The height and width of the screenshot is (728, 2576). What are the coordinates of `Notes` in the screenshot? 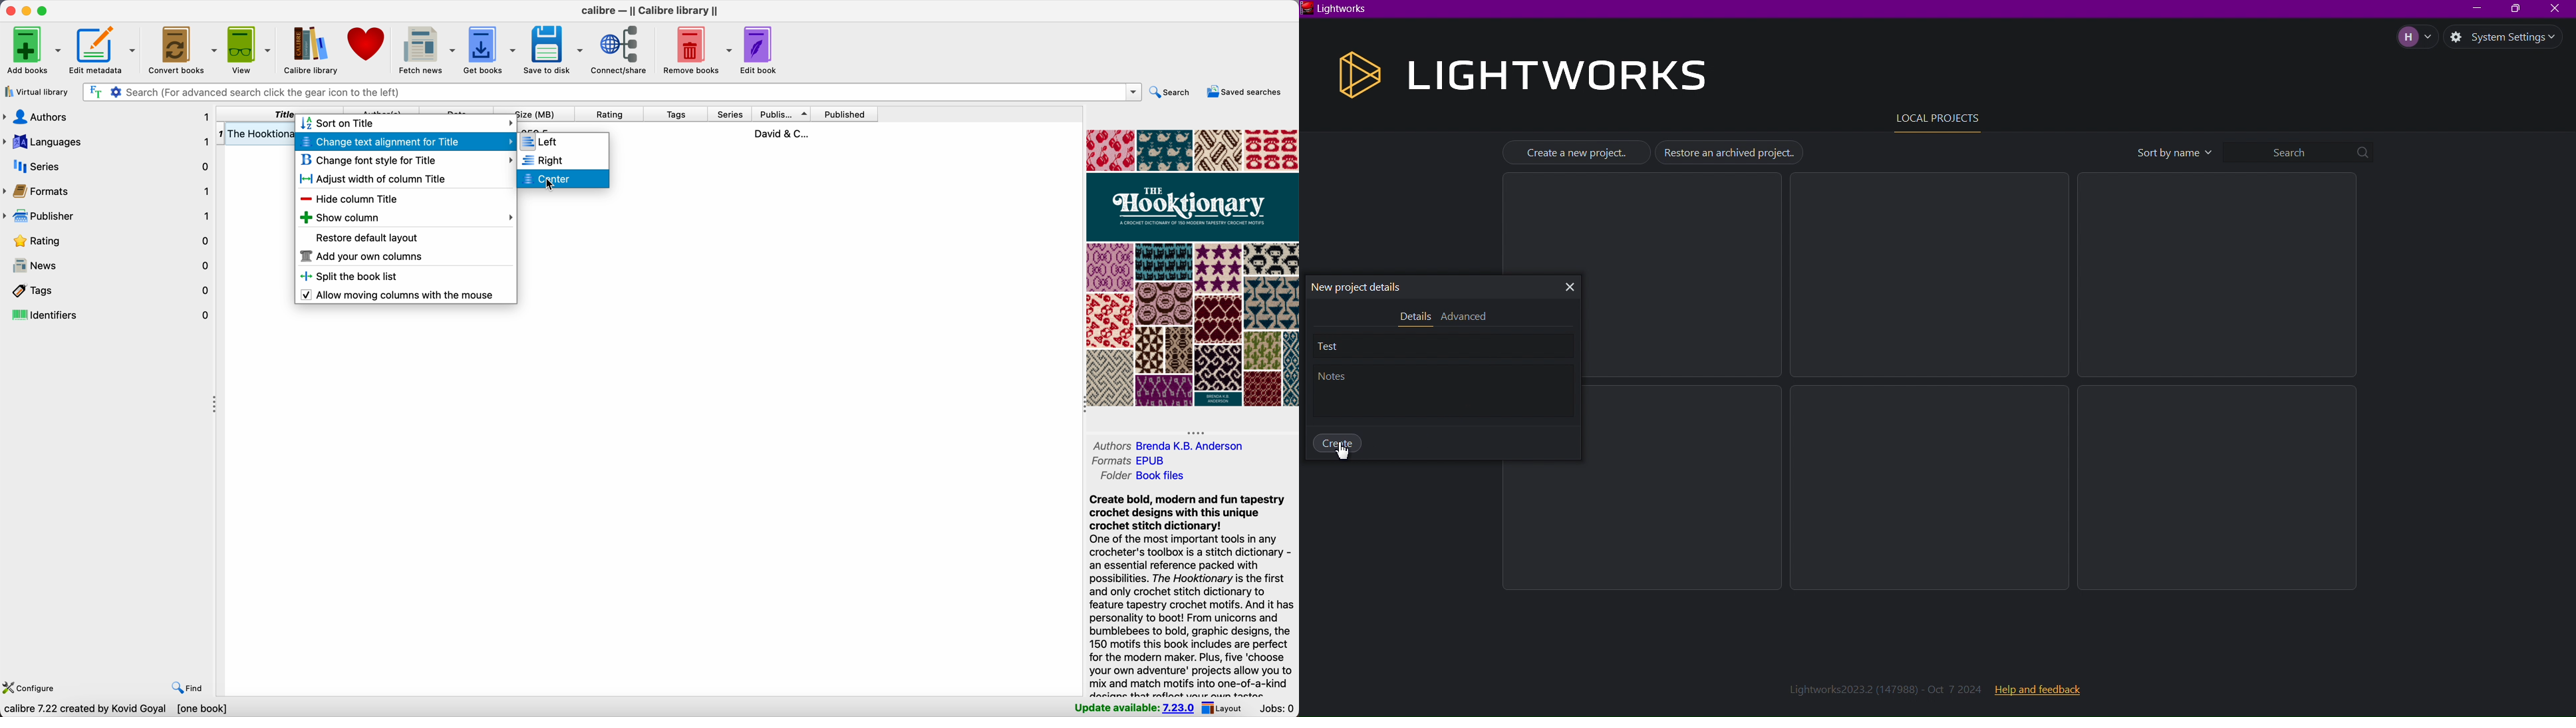 It's located at (1445, 394).